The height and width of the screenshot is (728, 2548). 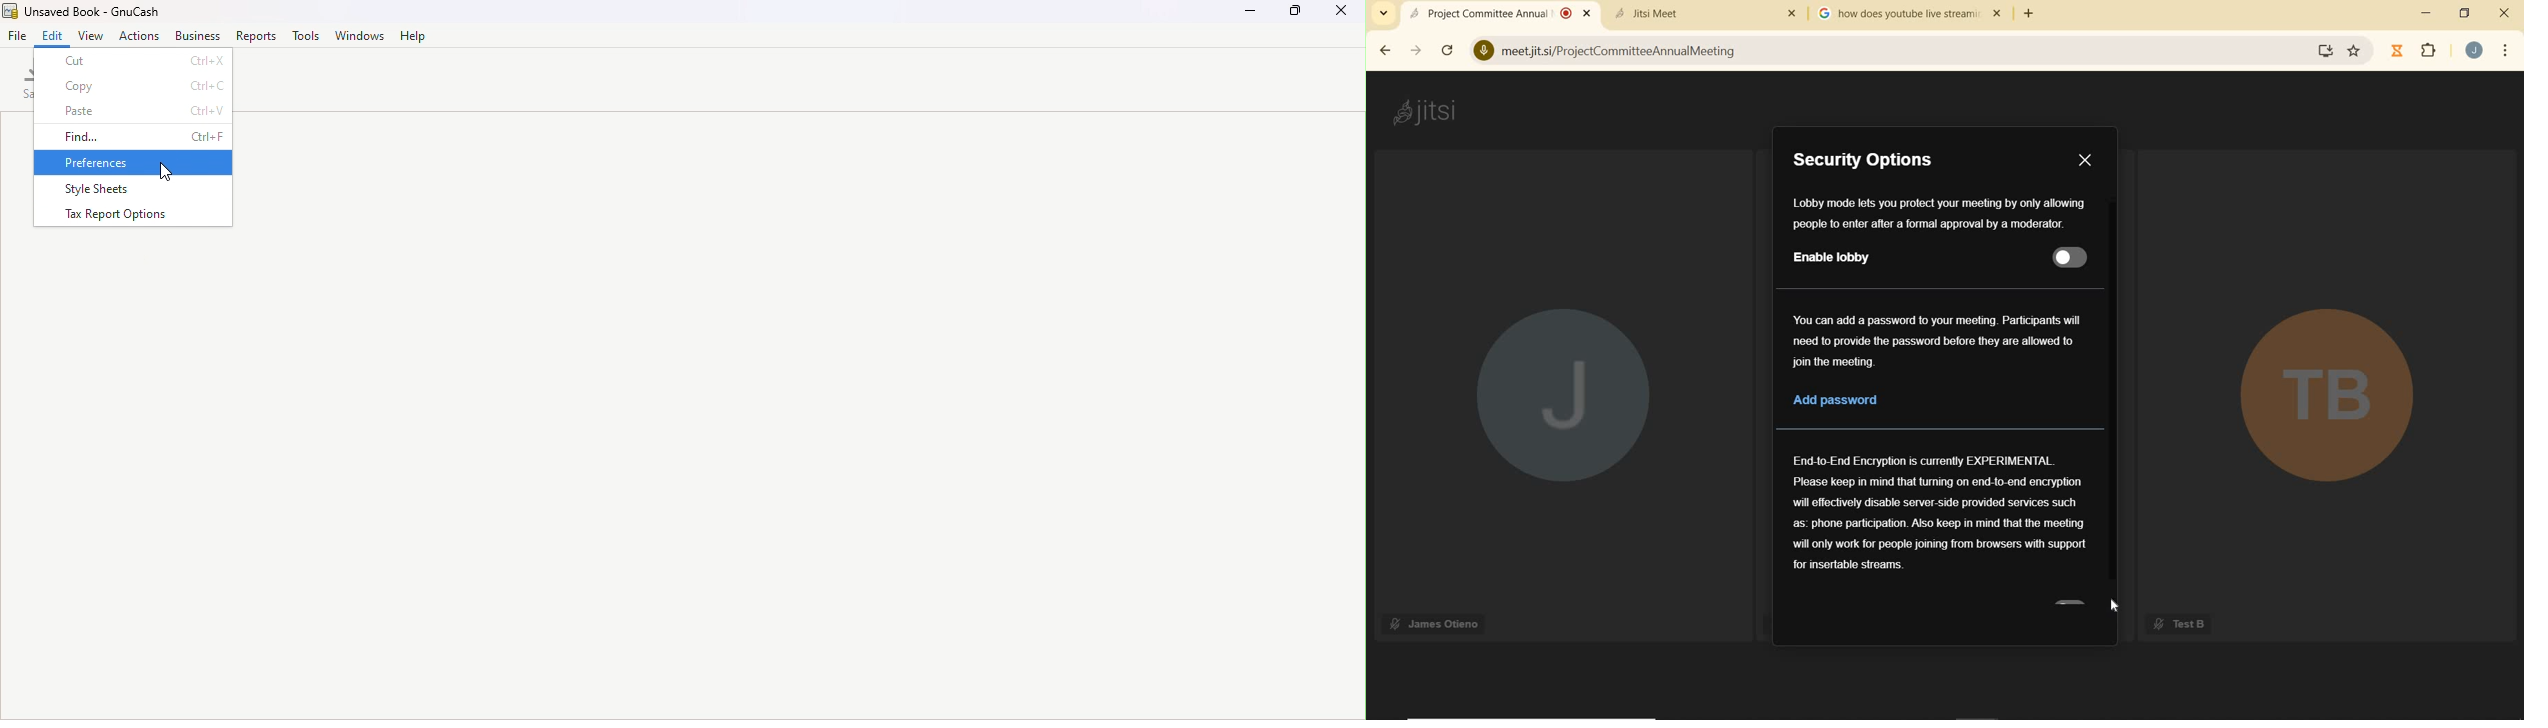 I want to click on Cut, so click(x=134, y=60).